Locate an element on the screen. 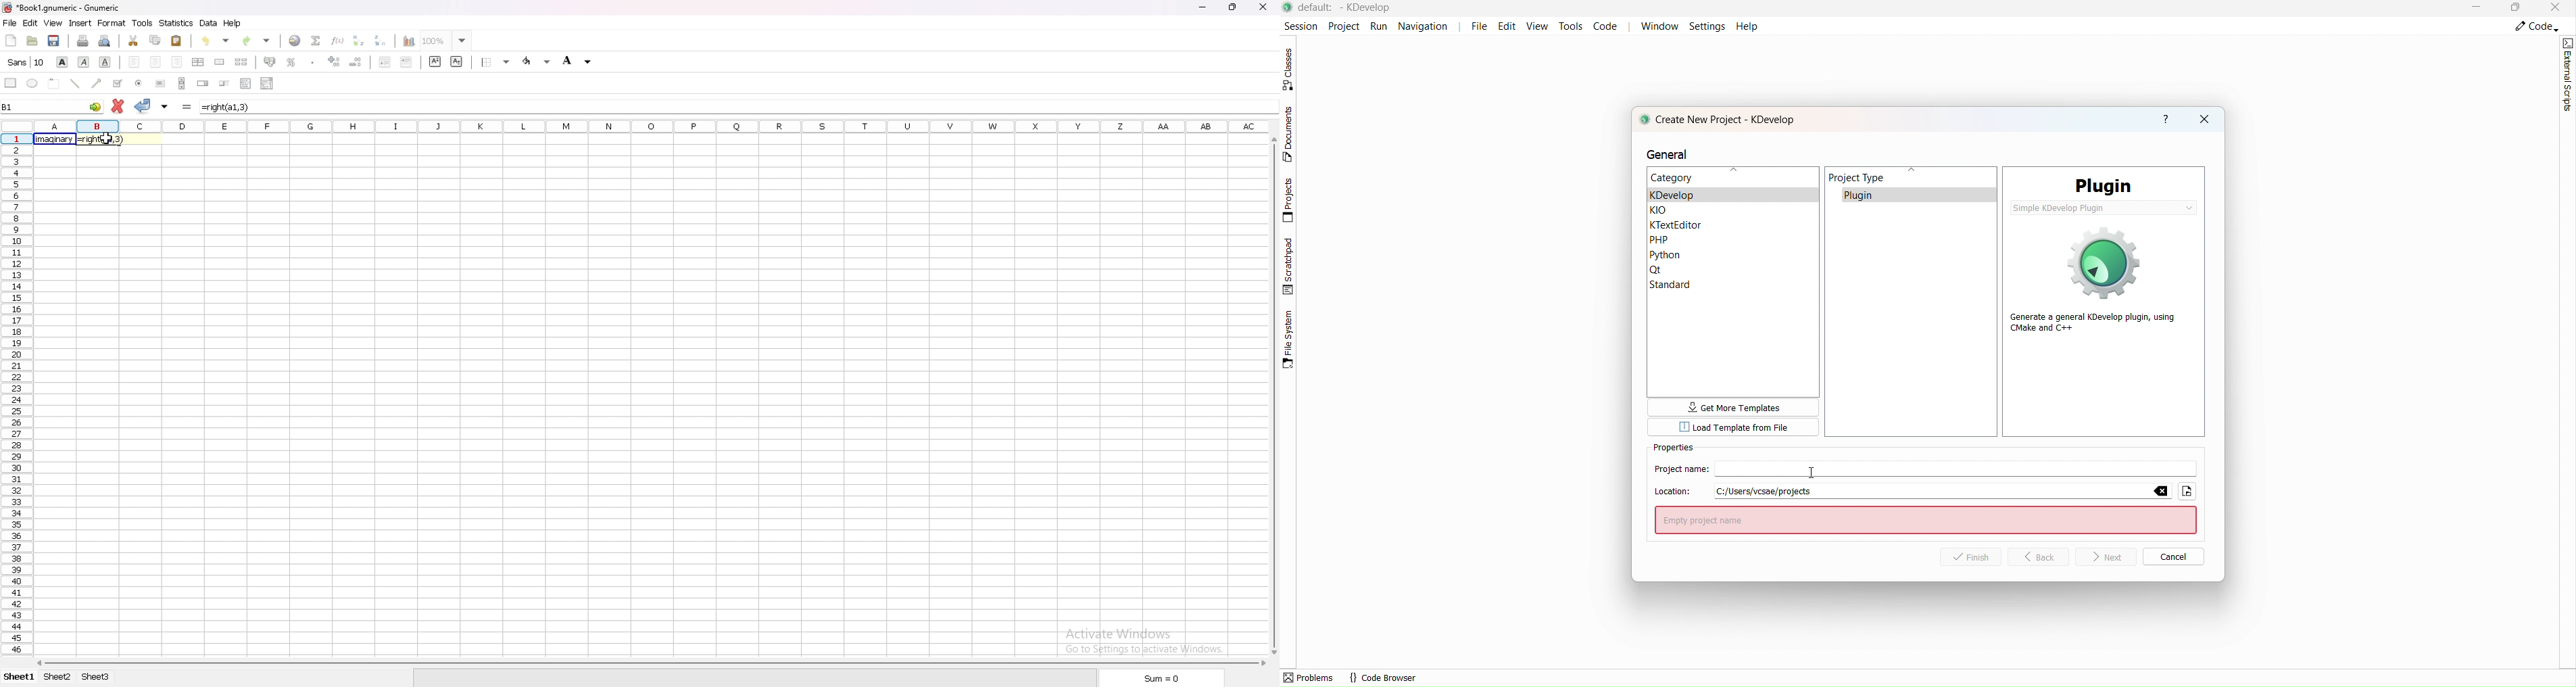  selected cell column is located at coordinates (99, 125).